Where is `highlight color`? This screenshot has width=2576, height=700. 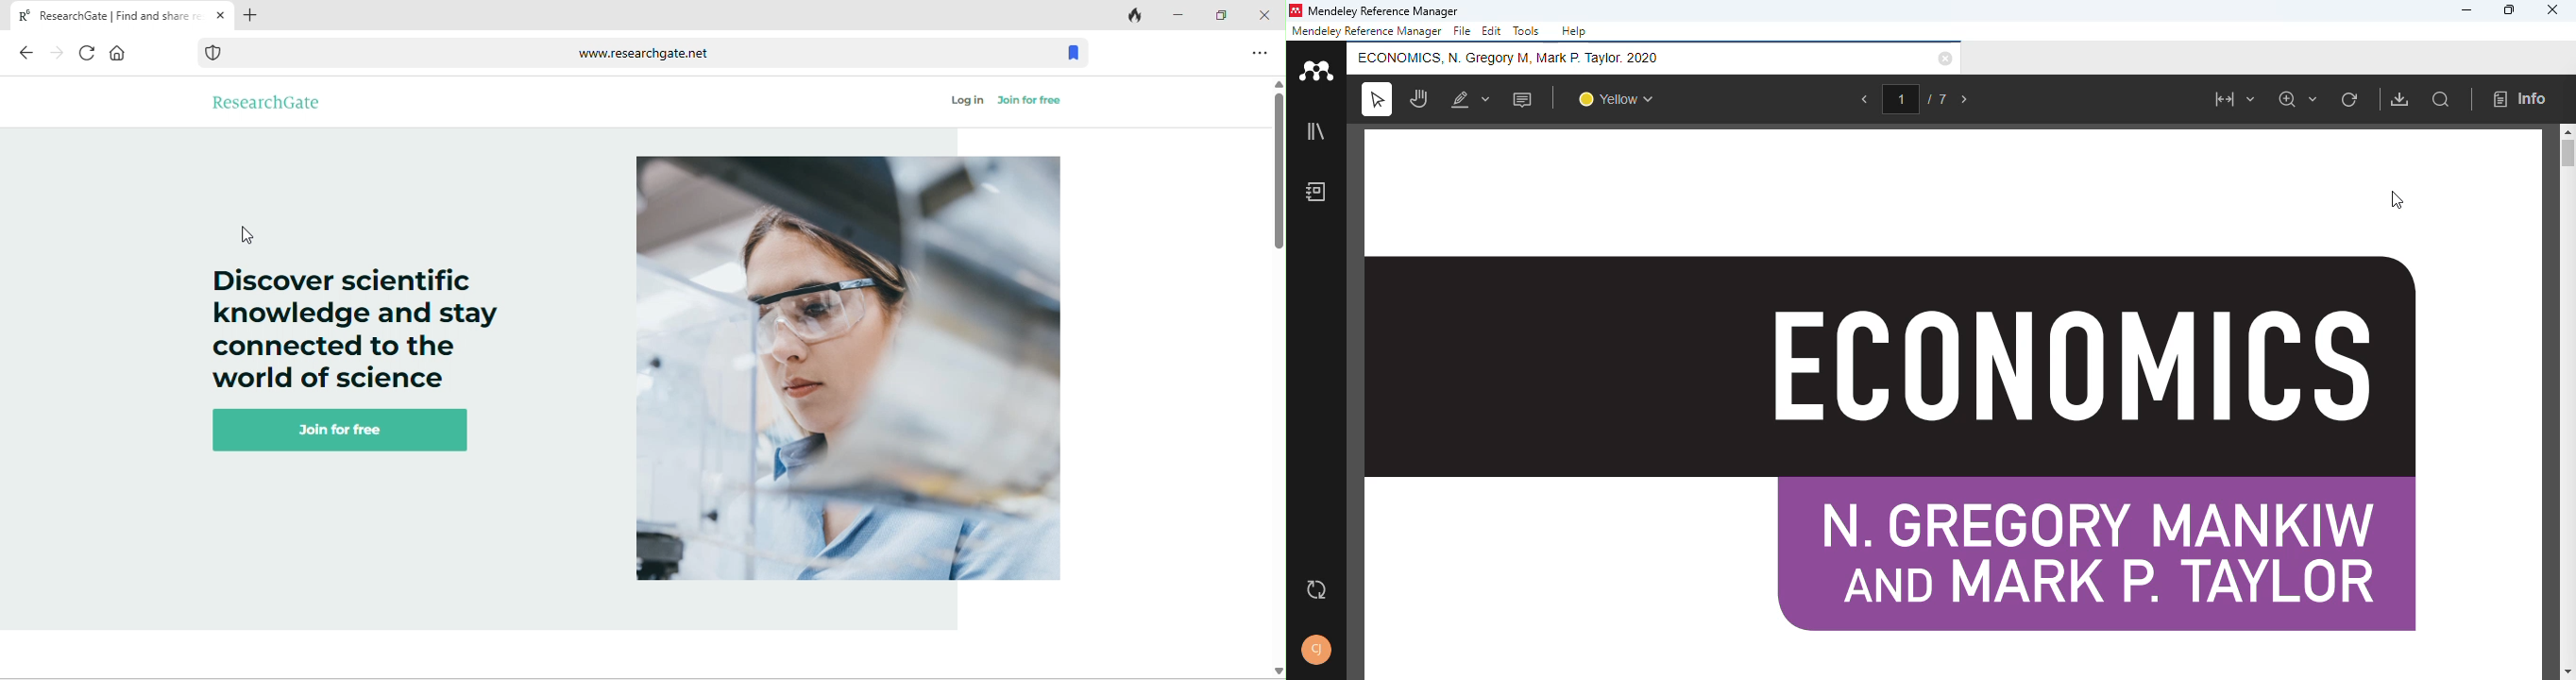 highlight color is located at coordinates (1616, 98).